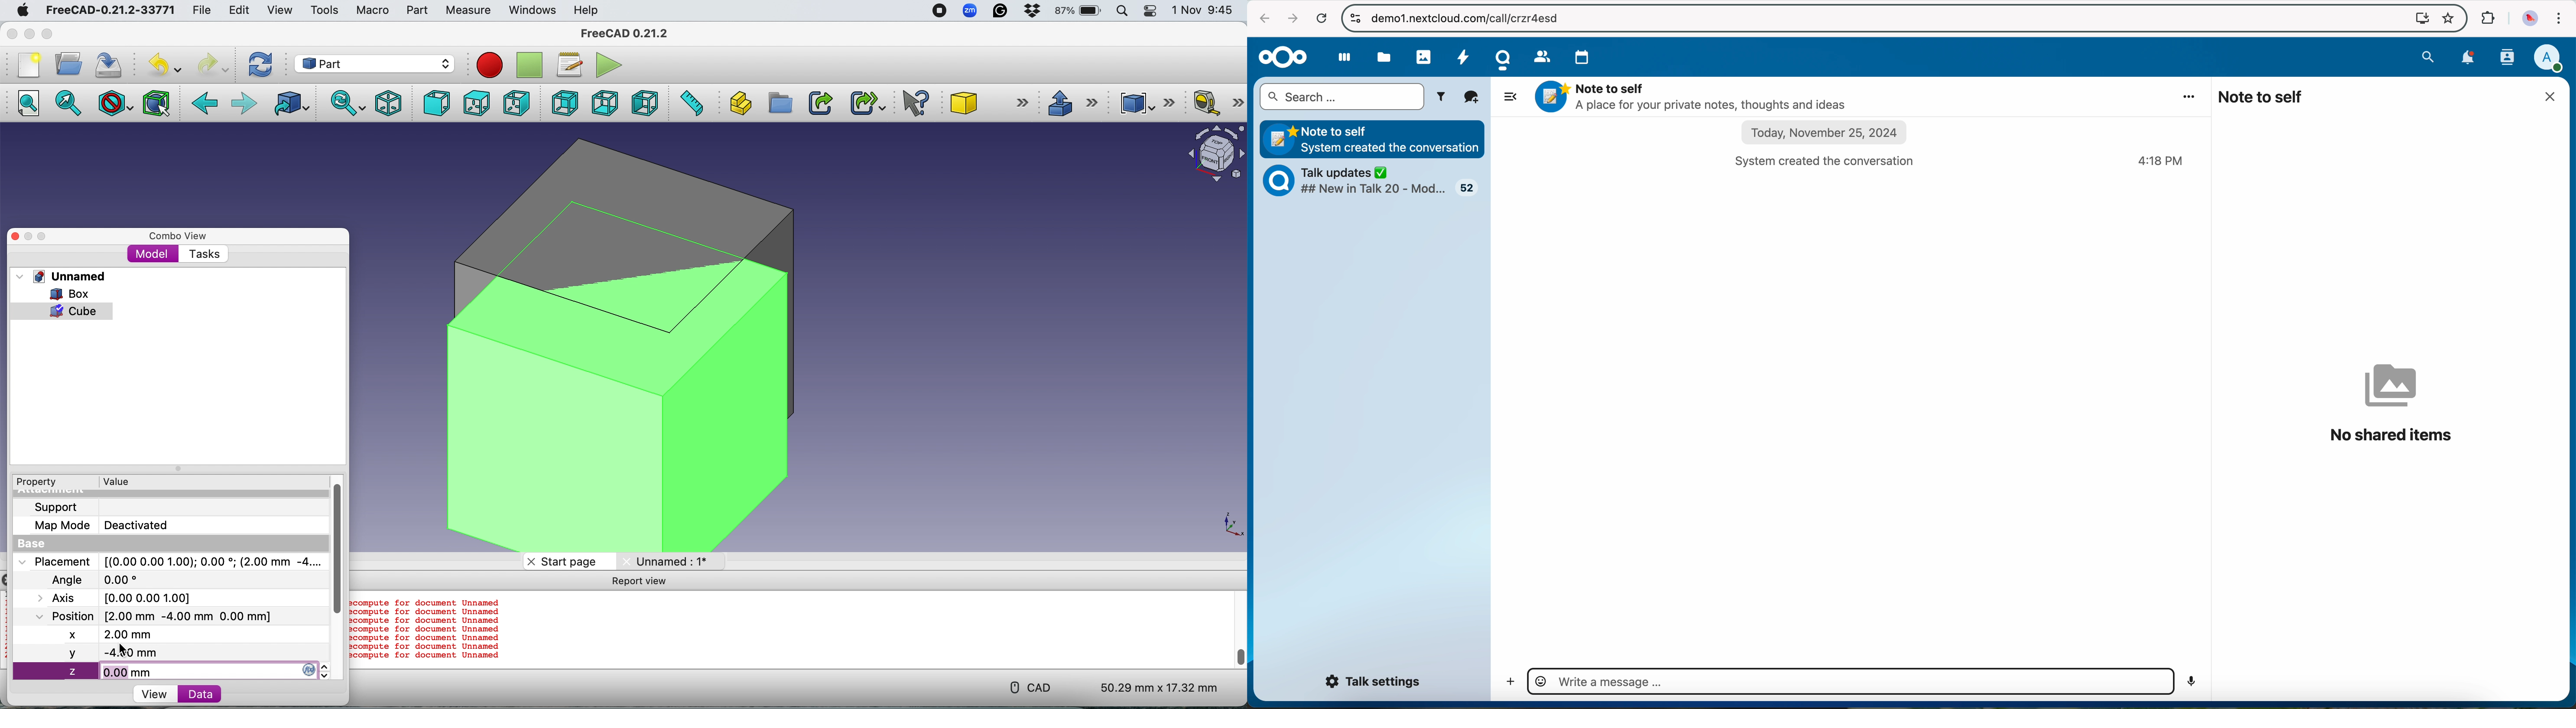  I want to click on Model, so click(153, 255).